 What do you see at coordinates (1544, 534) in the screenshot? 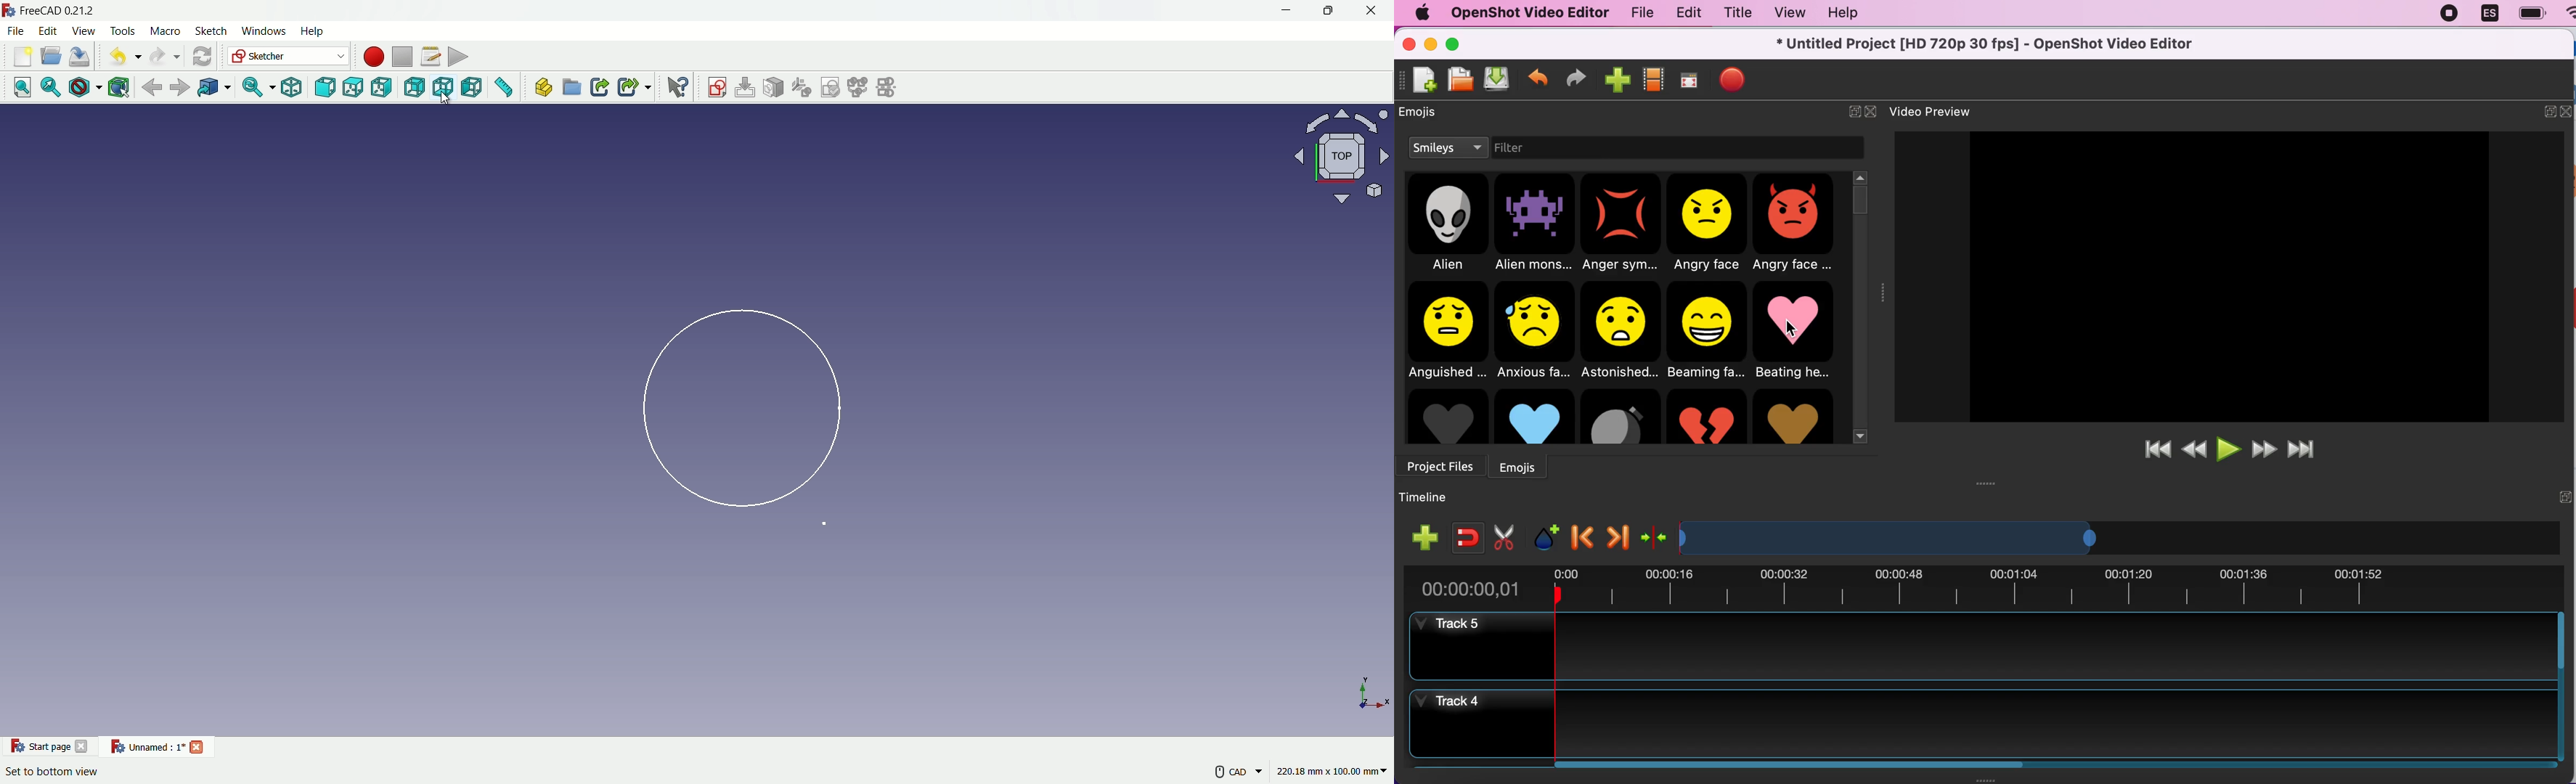
I see `add marker` at bounding box center [1544, 534].